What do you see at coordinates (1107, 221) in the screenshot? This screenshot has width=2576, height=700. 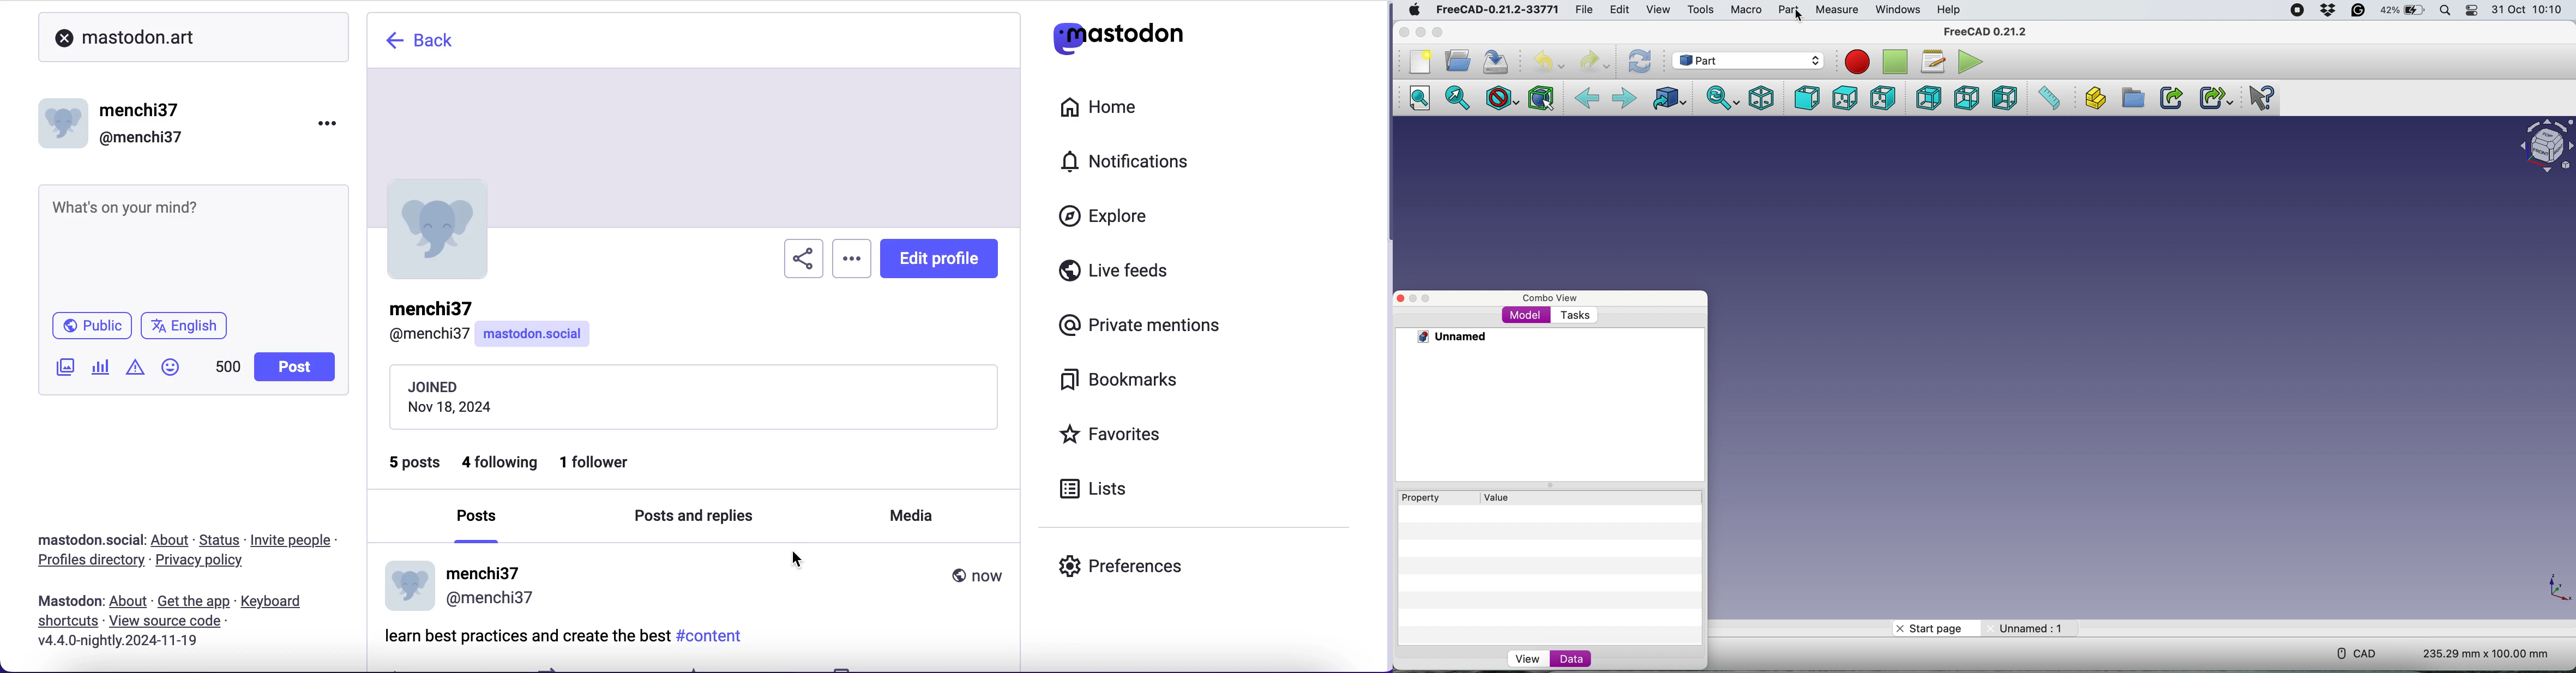 I see `explore` at bounding box center [1107, 221].